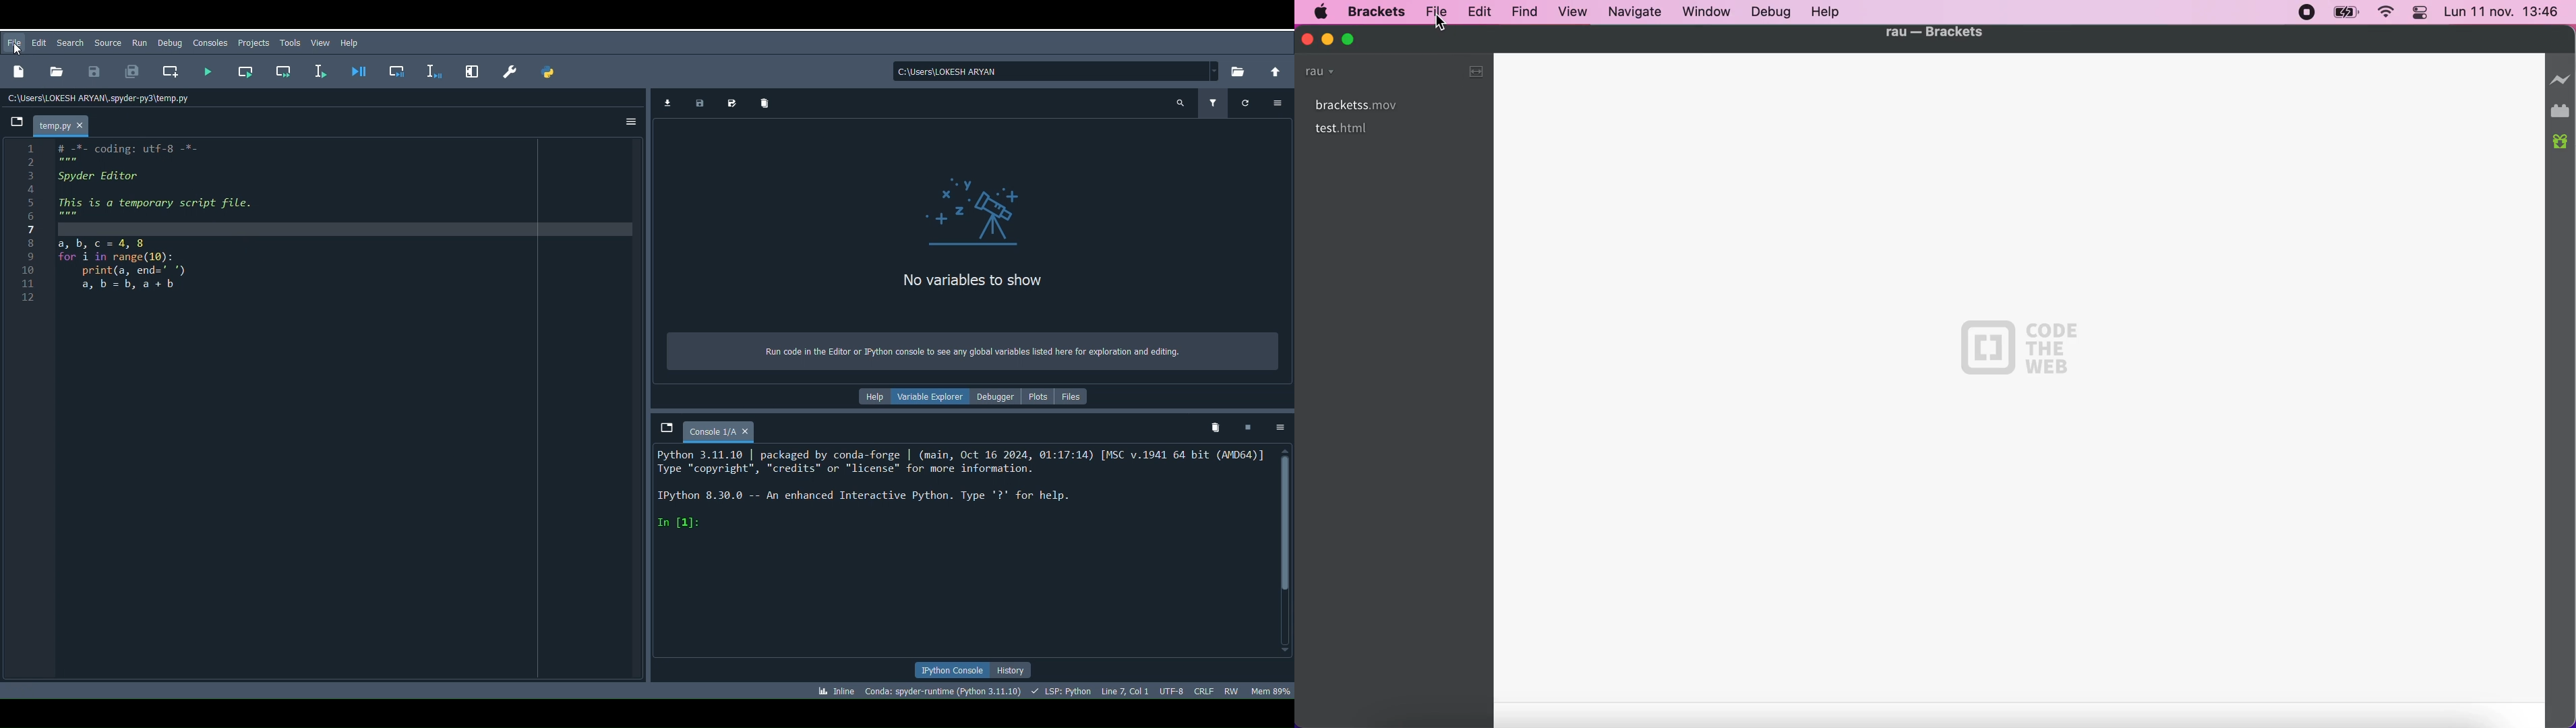 The height and width of the screenshot is (728, 2576). What do you see at coordinates (288, 44) in the screenshot?
I see `Tools` at bounding box center [288, 44].